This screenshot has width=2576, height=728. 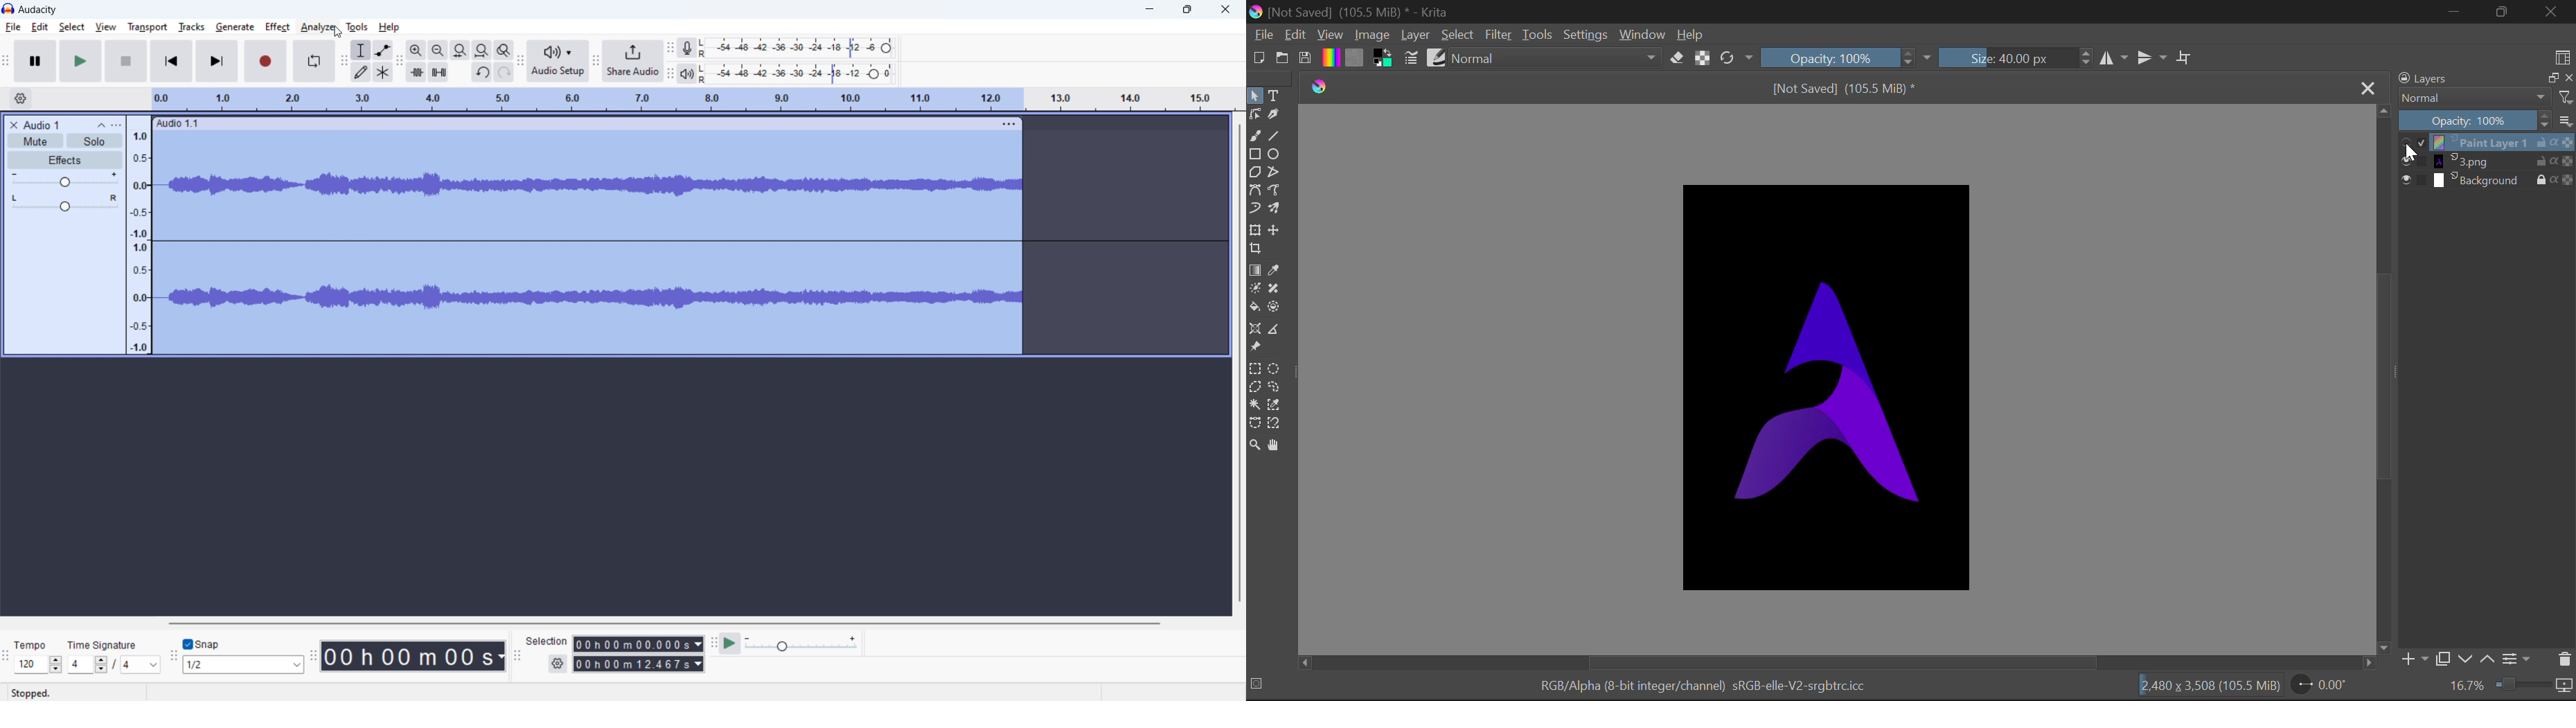 What do you see at coordinates (1705, 686) in the screenshot?
I see `RGB/Alpha (8-bit integer/channel) sRGB-elle-V2-srgbtrc.icc` at bounding box center [1705, 686].